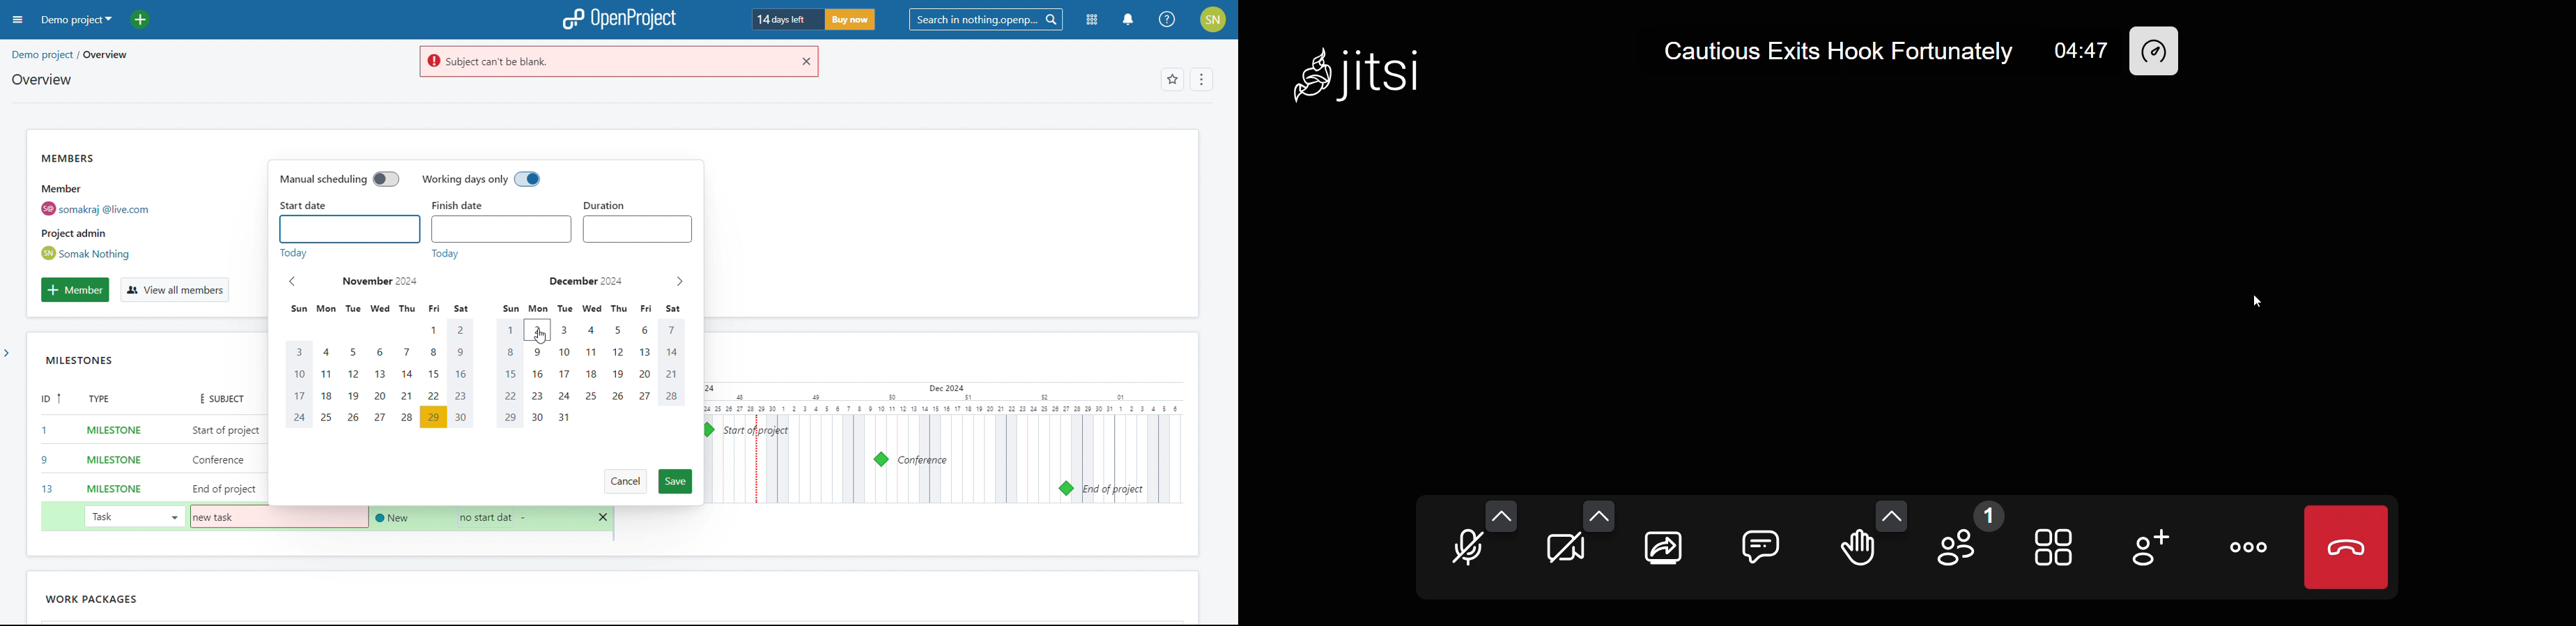 The width and height of the screenshot is (2576, 644). Describe the element at coordinates (986, 20) in the screenshot. I see `search` at that location.